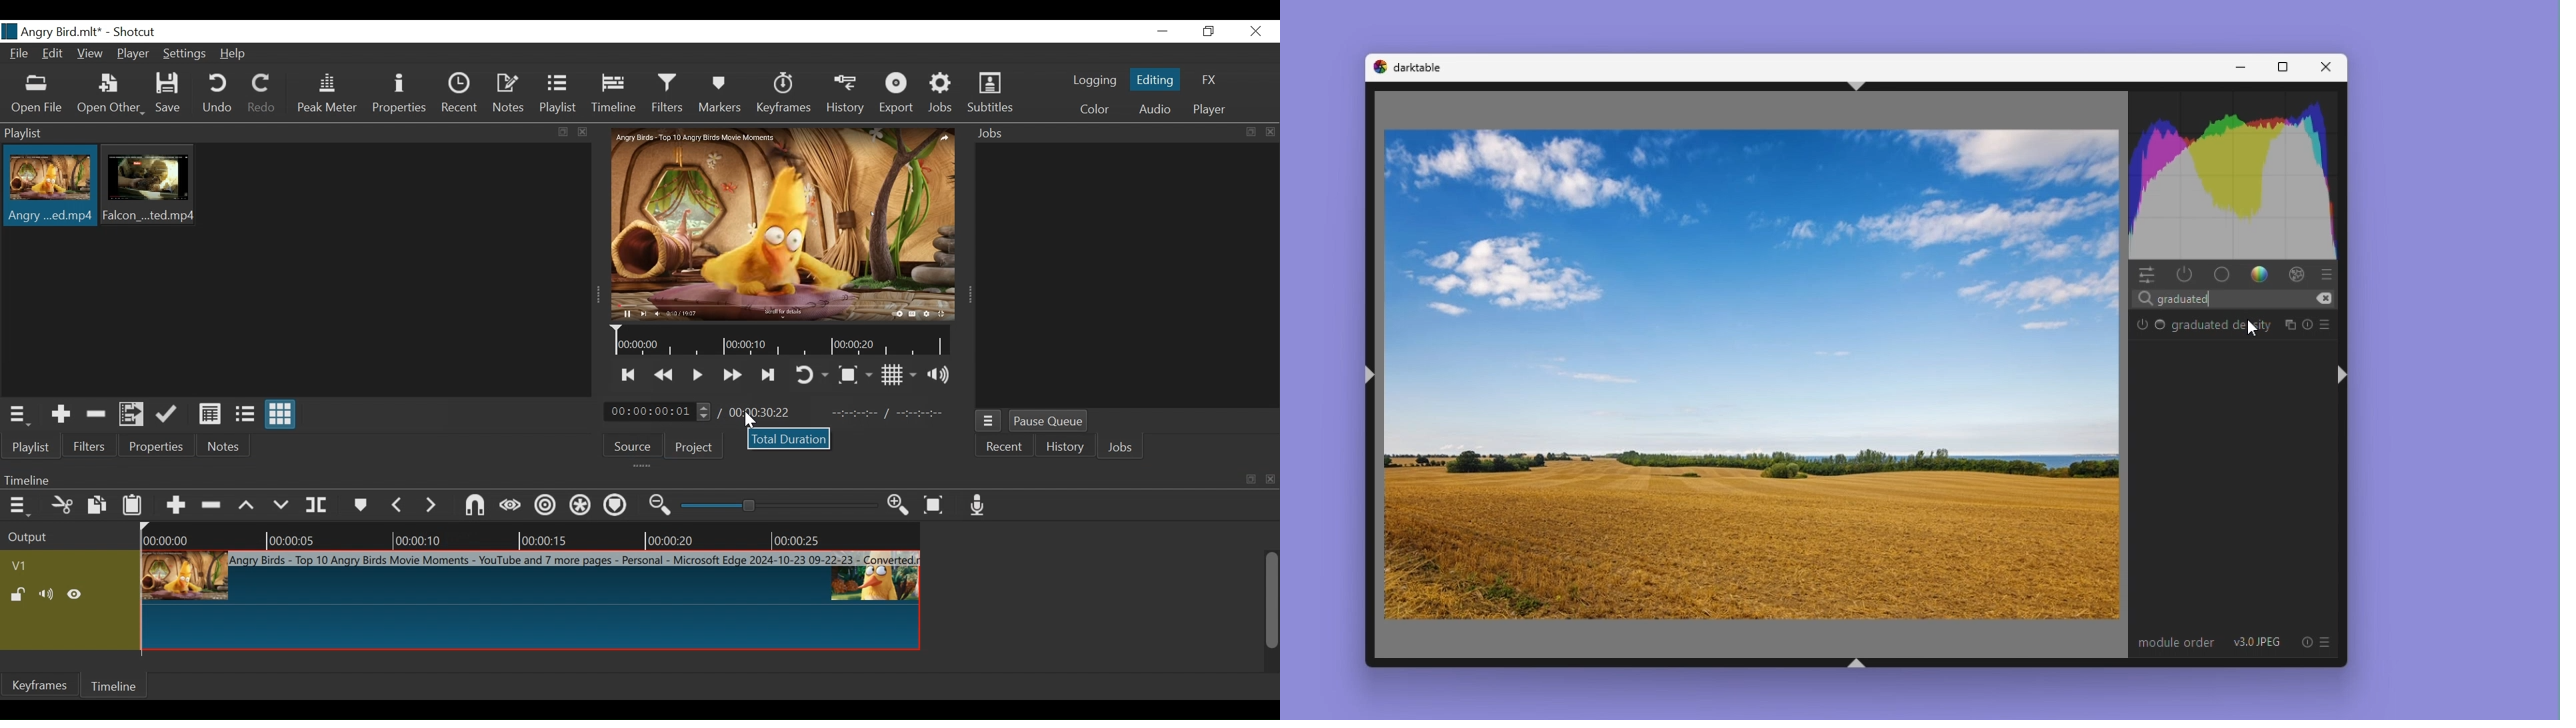  Describe the element at coordinates (115, 688) in the screenshot. I see `Timeline` at that location.